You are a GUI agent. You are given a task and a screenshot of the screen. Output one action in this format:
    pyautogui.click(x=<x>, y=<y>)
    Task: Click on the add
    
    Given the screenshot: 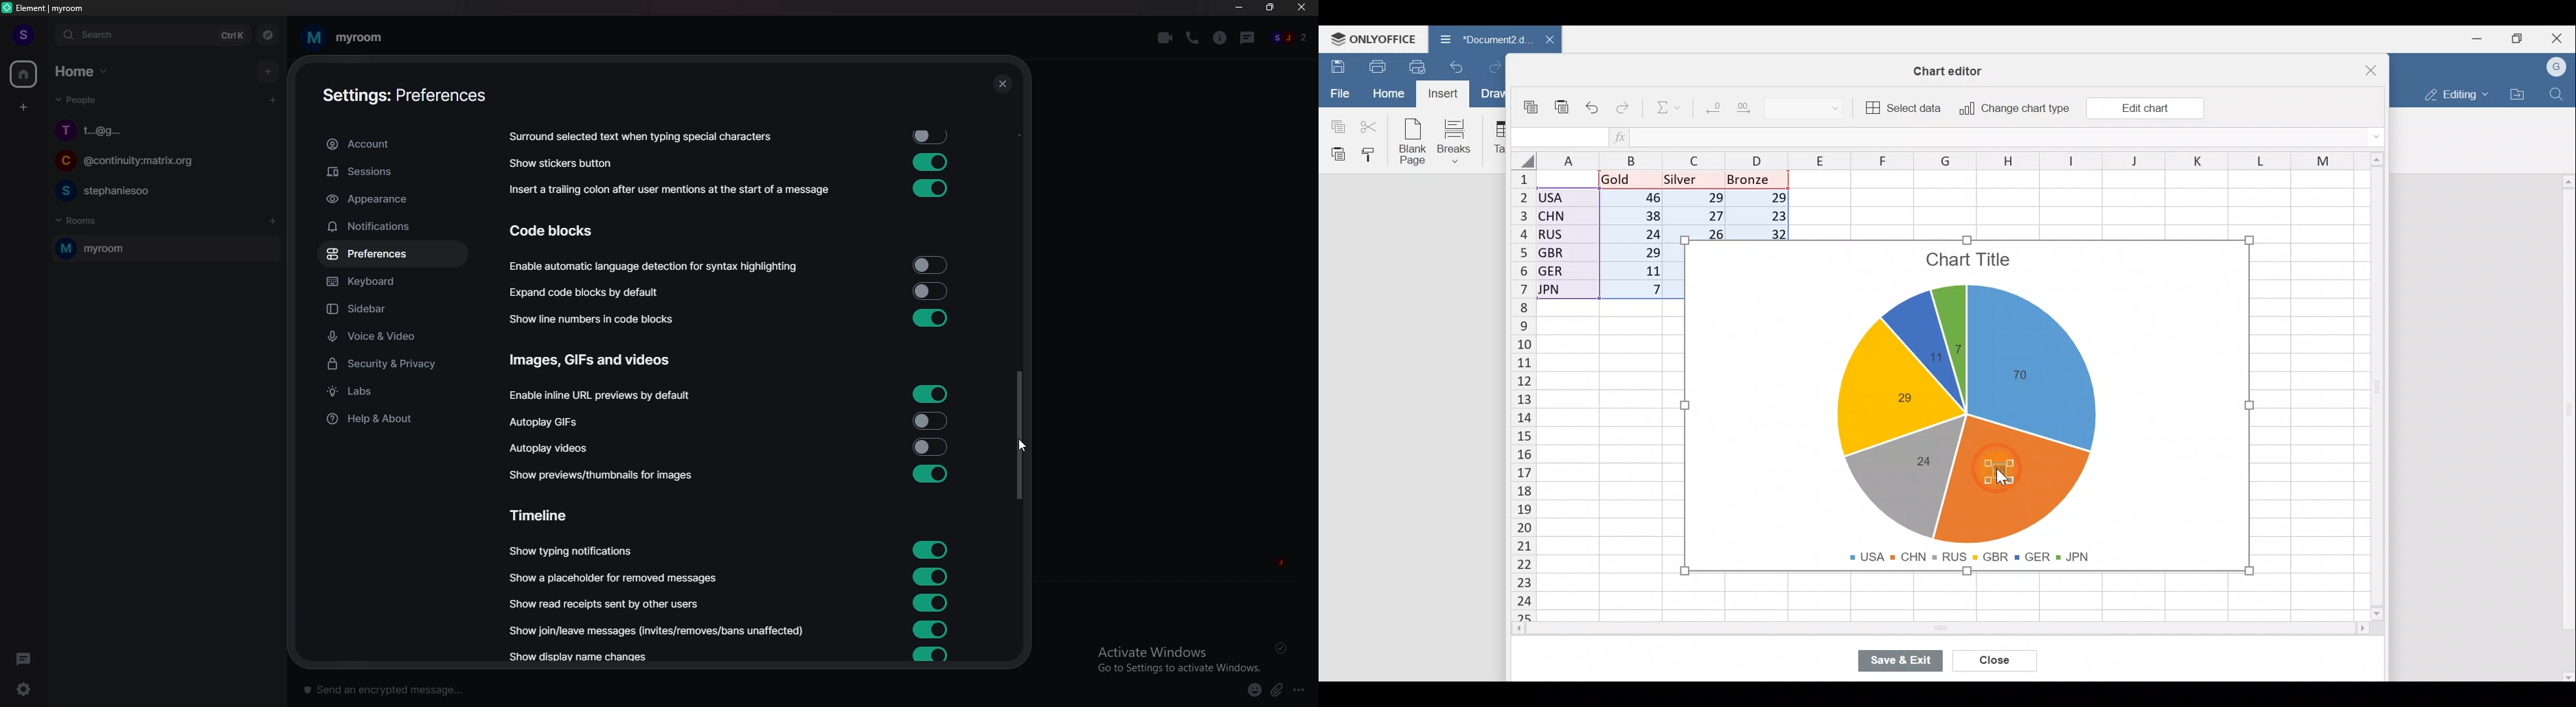 What is the action you would take?
    pyautogui.click(x=269, y=71)
    